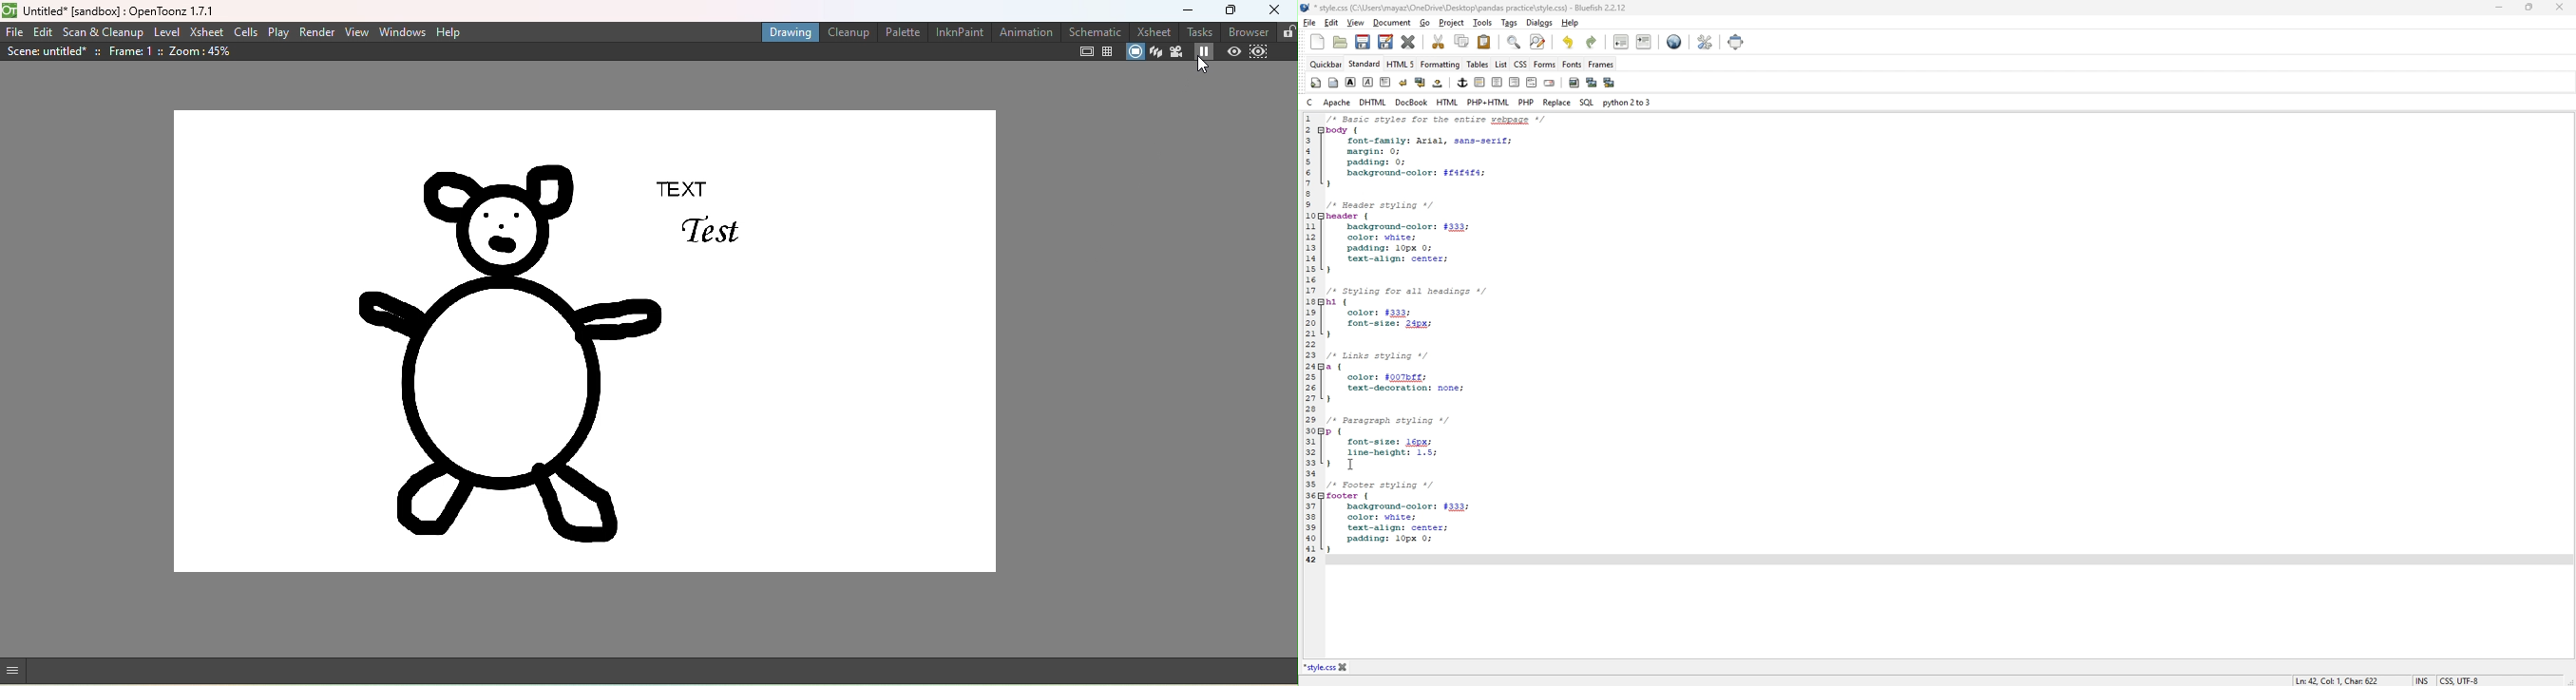 Image resolution: width=2576 pixels, height=700 pixels. What do you see at coordinates (1232, 52) in the screenshot?
I see `Preview` at bounding box center [1232, 52].